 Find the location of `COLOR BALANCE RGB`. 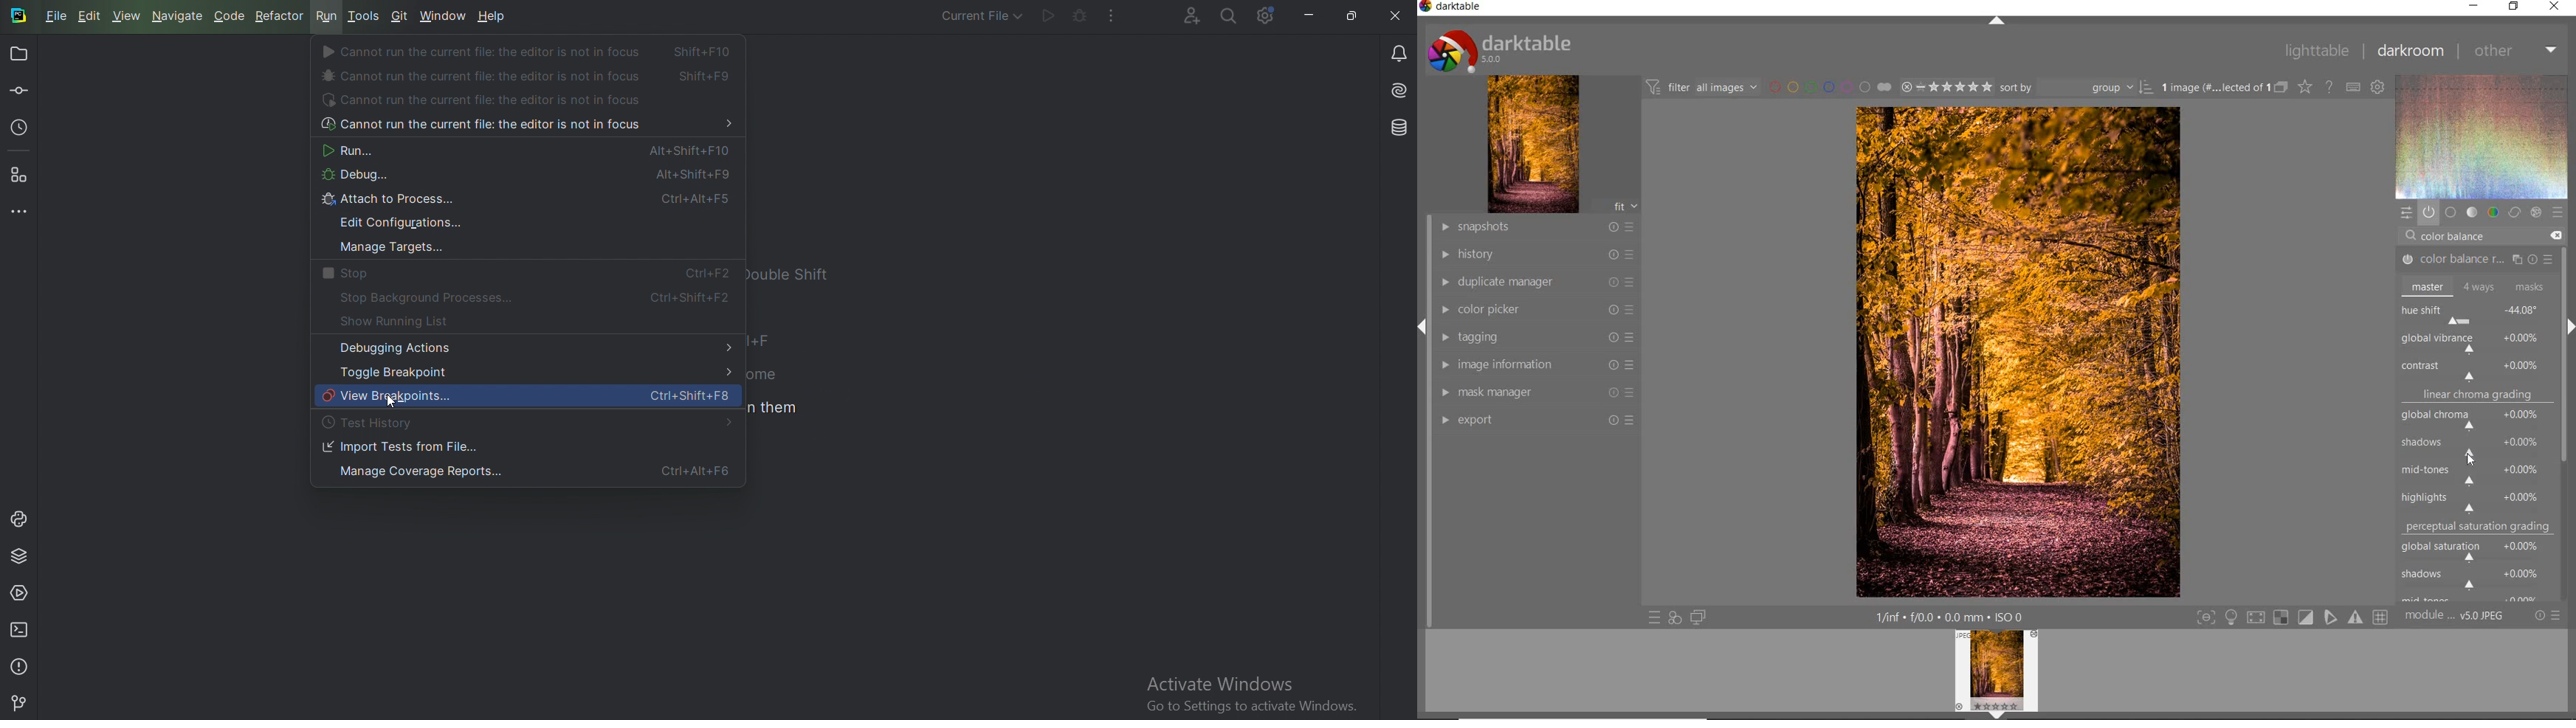

COLOR BALANCE RGB is located at coordinates (2474, 260).